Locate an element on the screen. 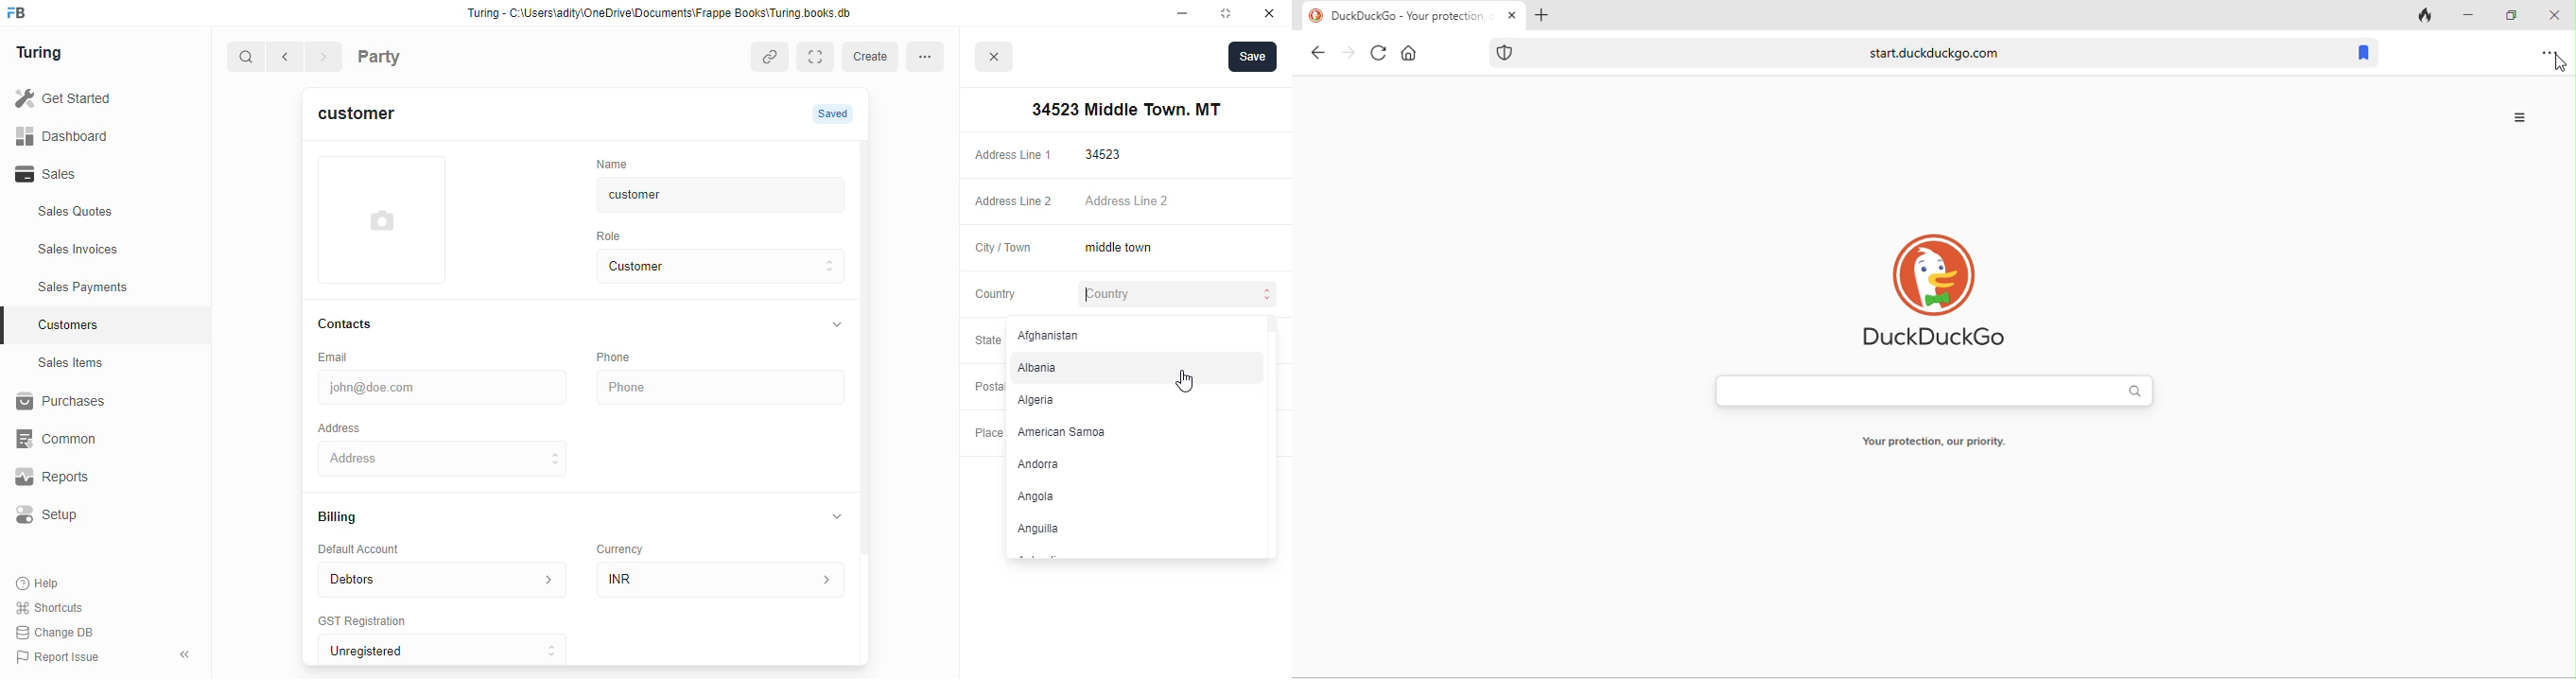 Image resolution: width=2576 pixels, height=700 pixels. refresh is located at coordinates (1377, 55).